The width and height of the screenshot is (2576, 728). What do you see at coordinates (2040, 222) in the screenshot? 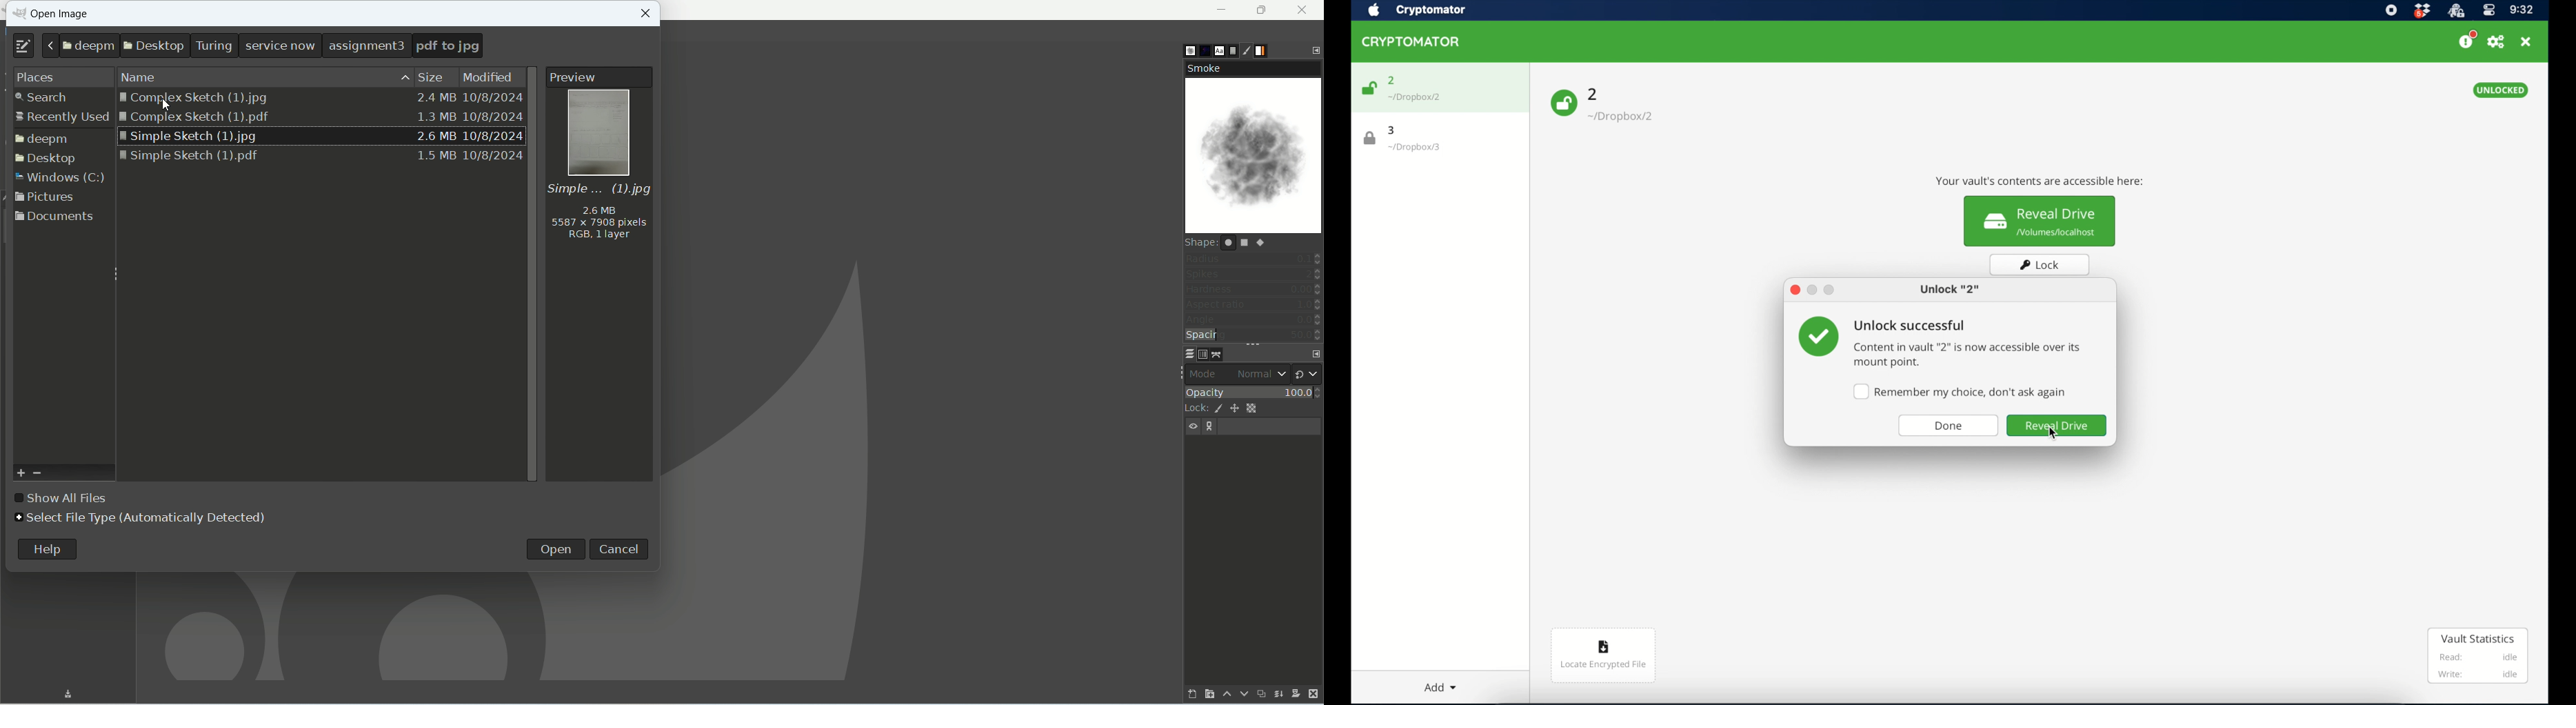
I see `reveal drive` at bounding box center [2040, 222].